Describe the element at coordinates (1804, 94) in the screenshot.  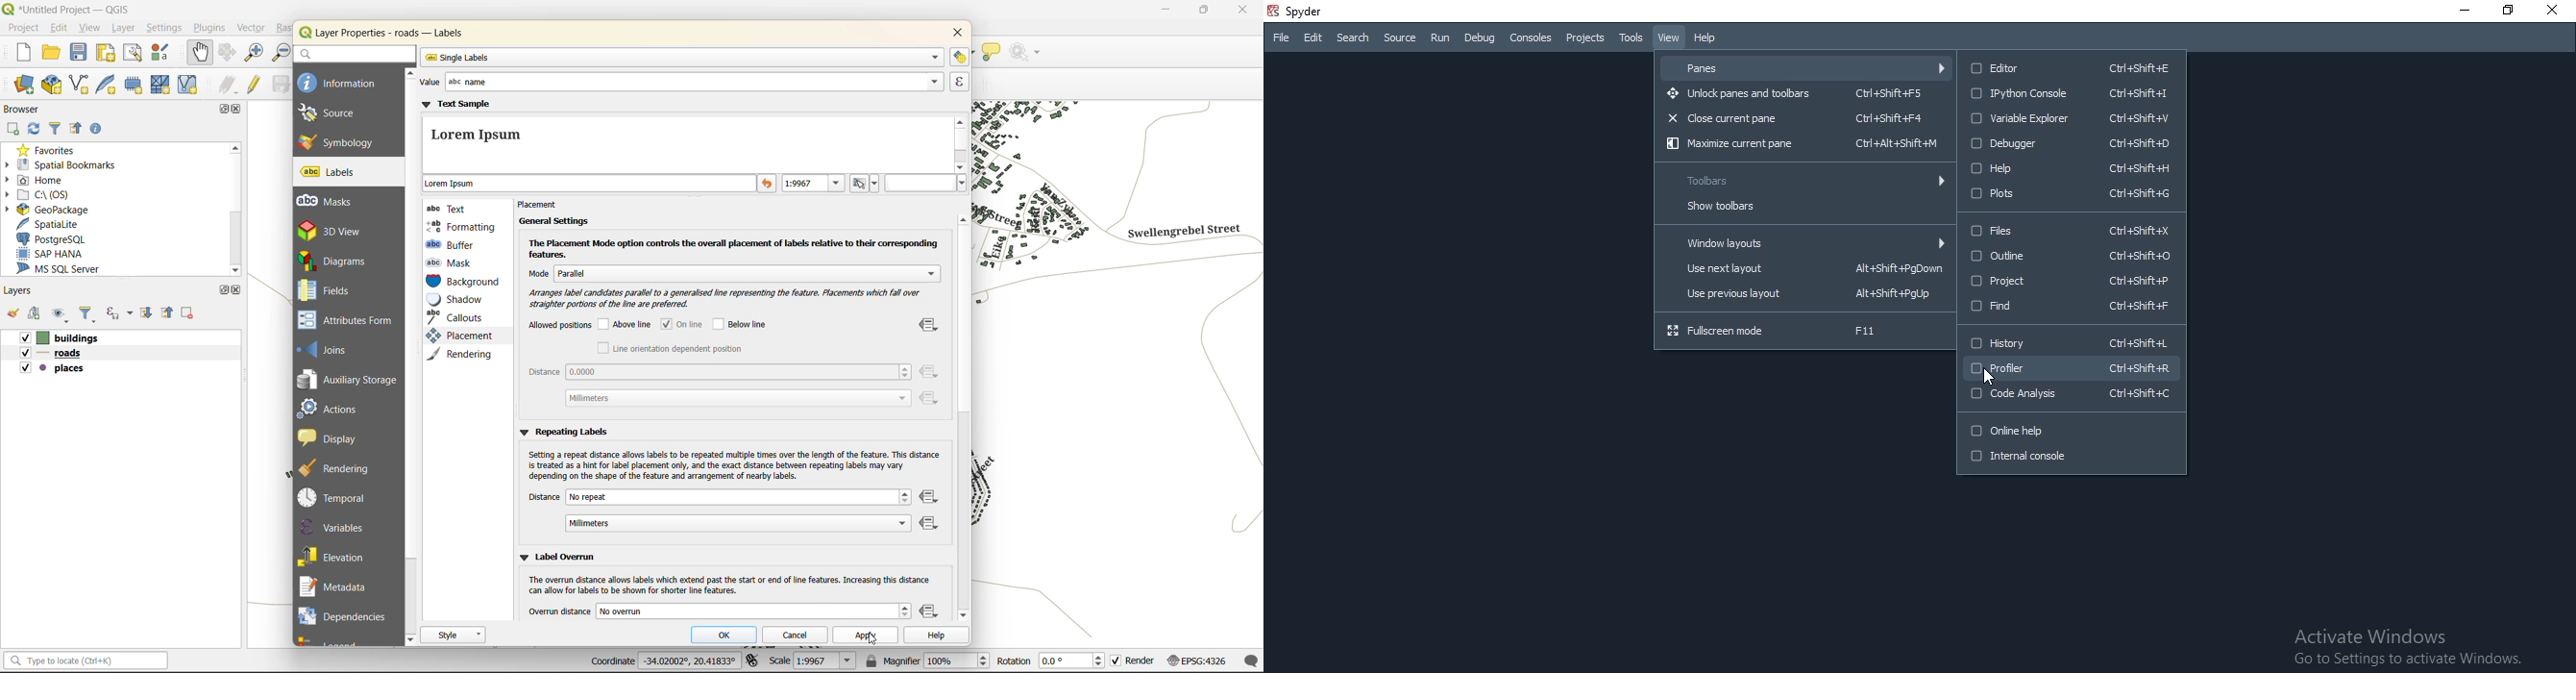
I see `Unlock panes and toolbars` at that location.